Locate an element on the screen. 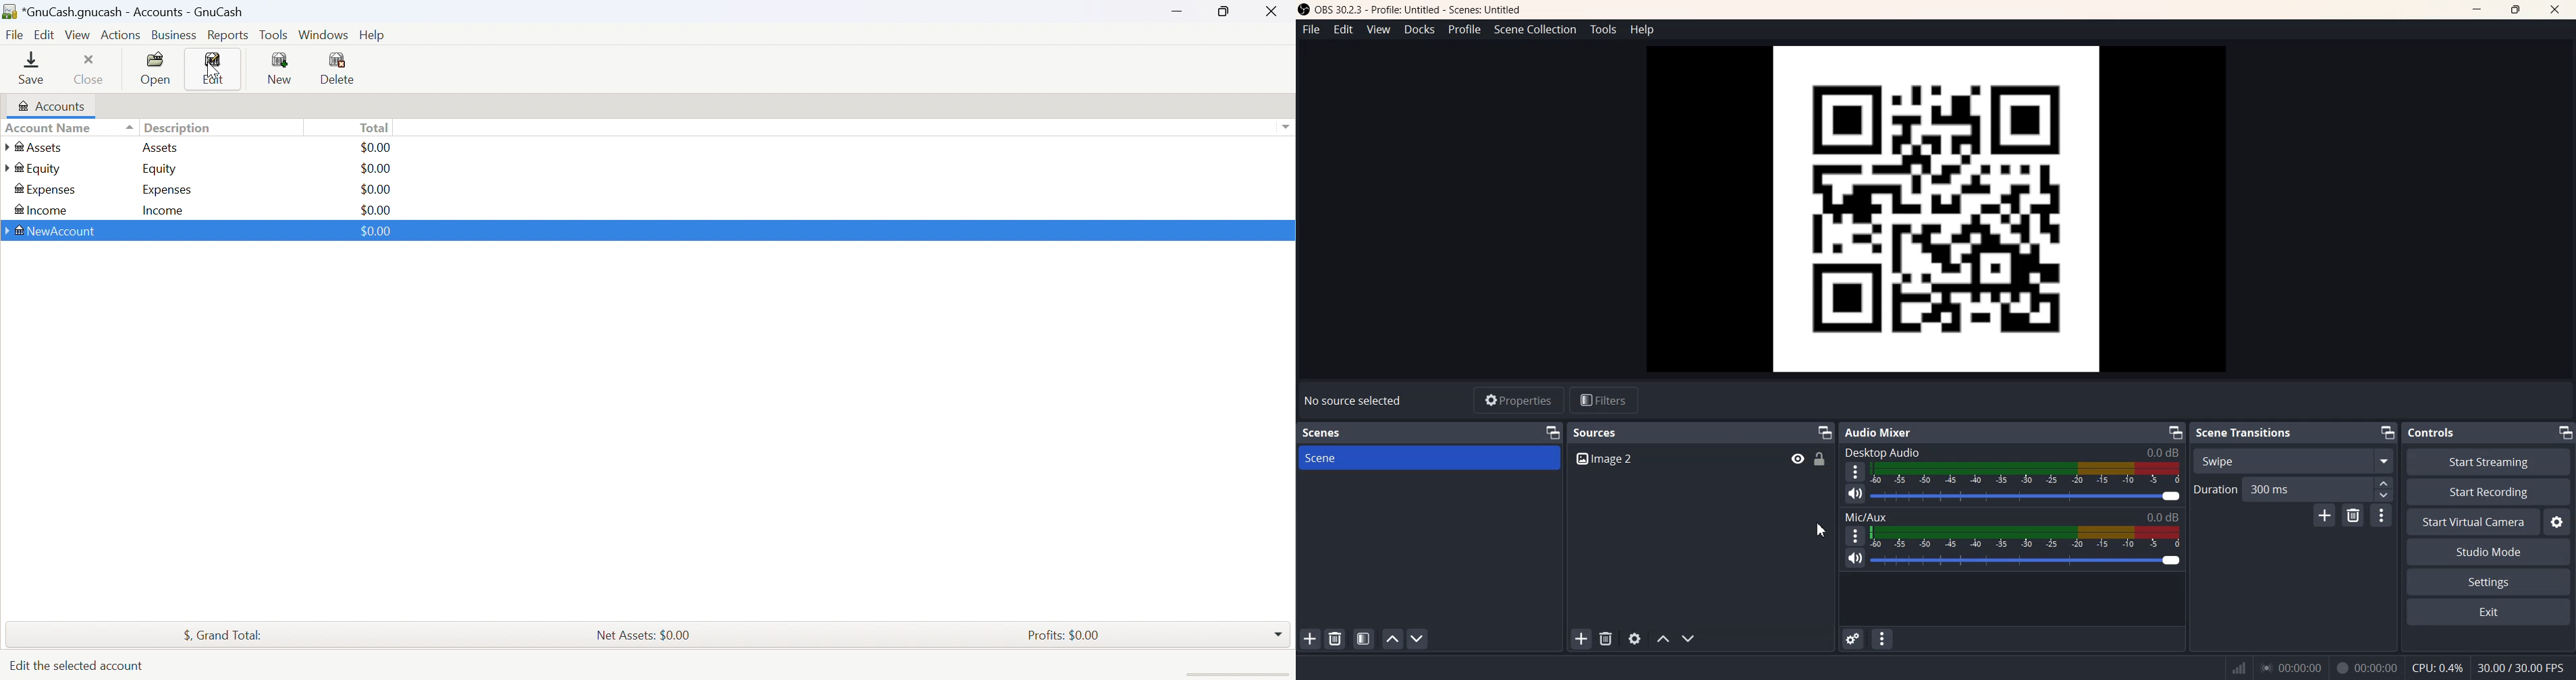 Image resolution: width=2576 pixels, height=700 pixels. Swipe is located at coordinates (2293, 459).